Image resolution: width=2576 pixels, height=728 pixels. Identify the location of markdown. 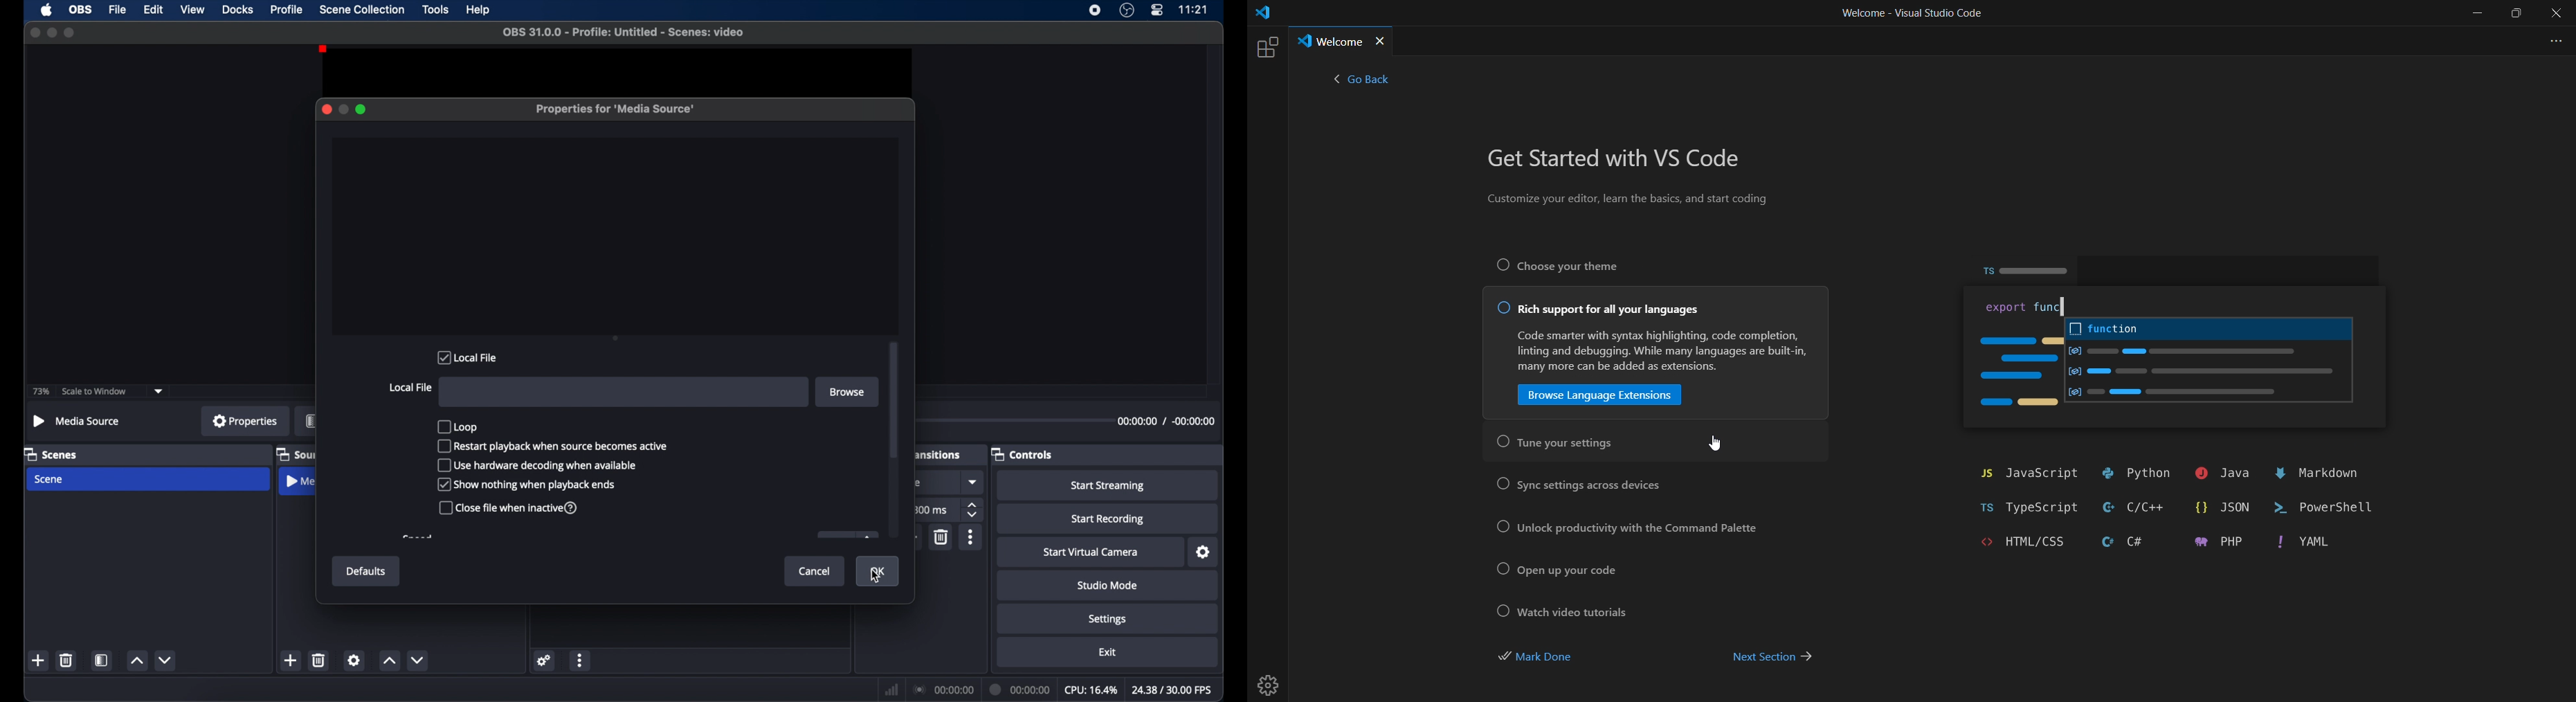
(2323, 474).